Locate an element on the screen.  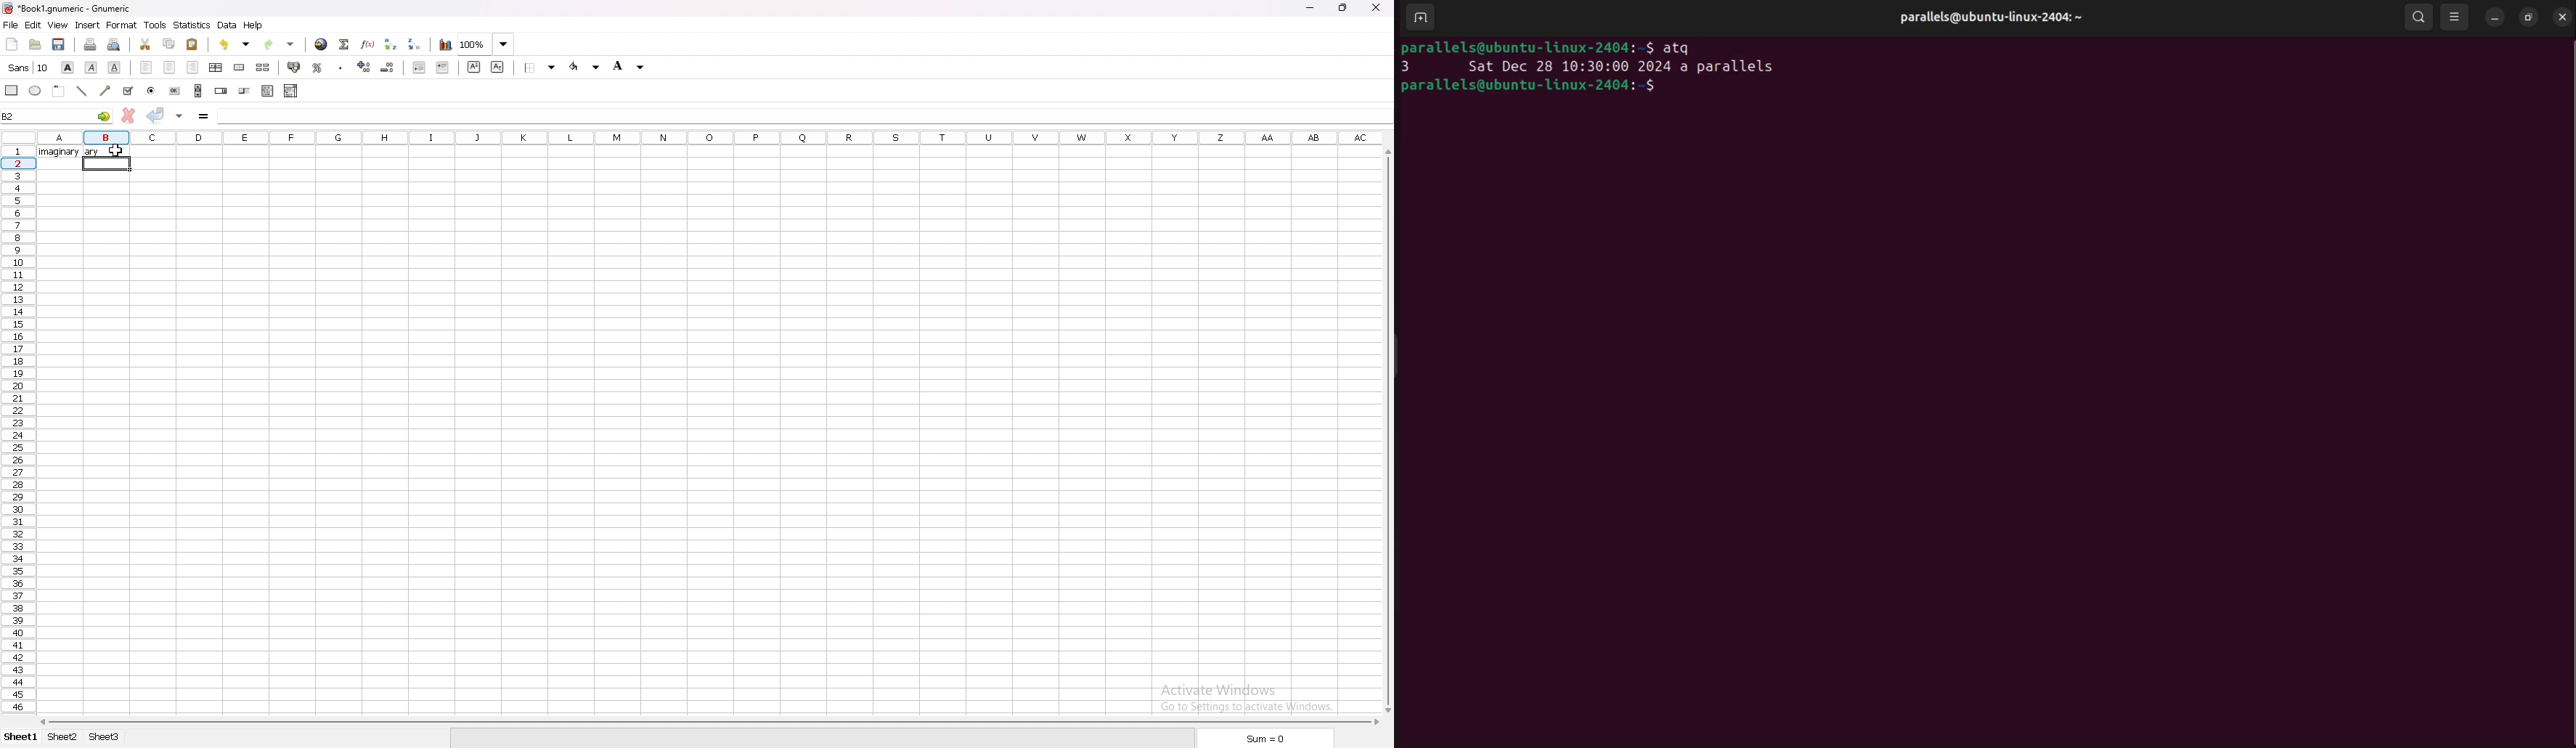
bold is located at coordinates (68, 68).